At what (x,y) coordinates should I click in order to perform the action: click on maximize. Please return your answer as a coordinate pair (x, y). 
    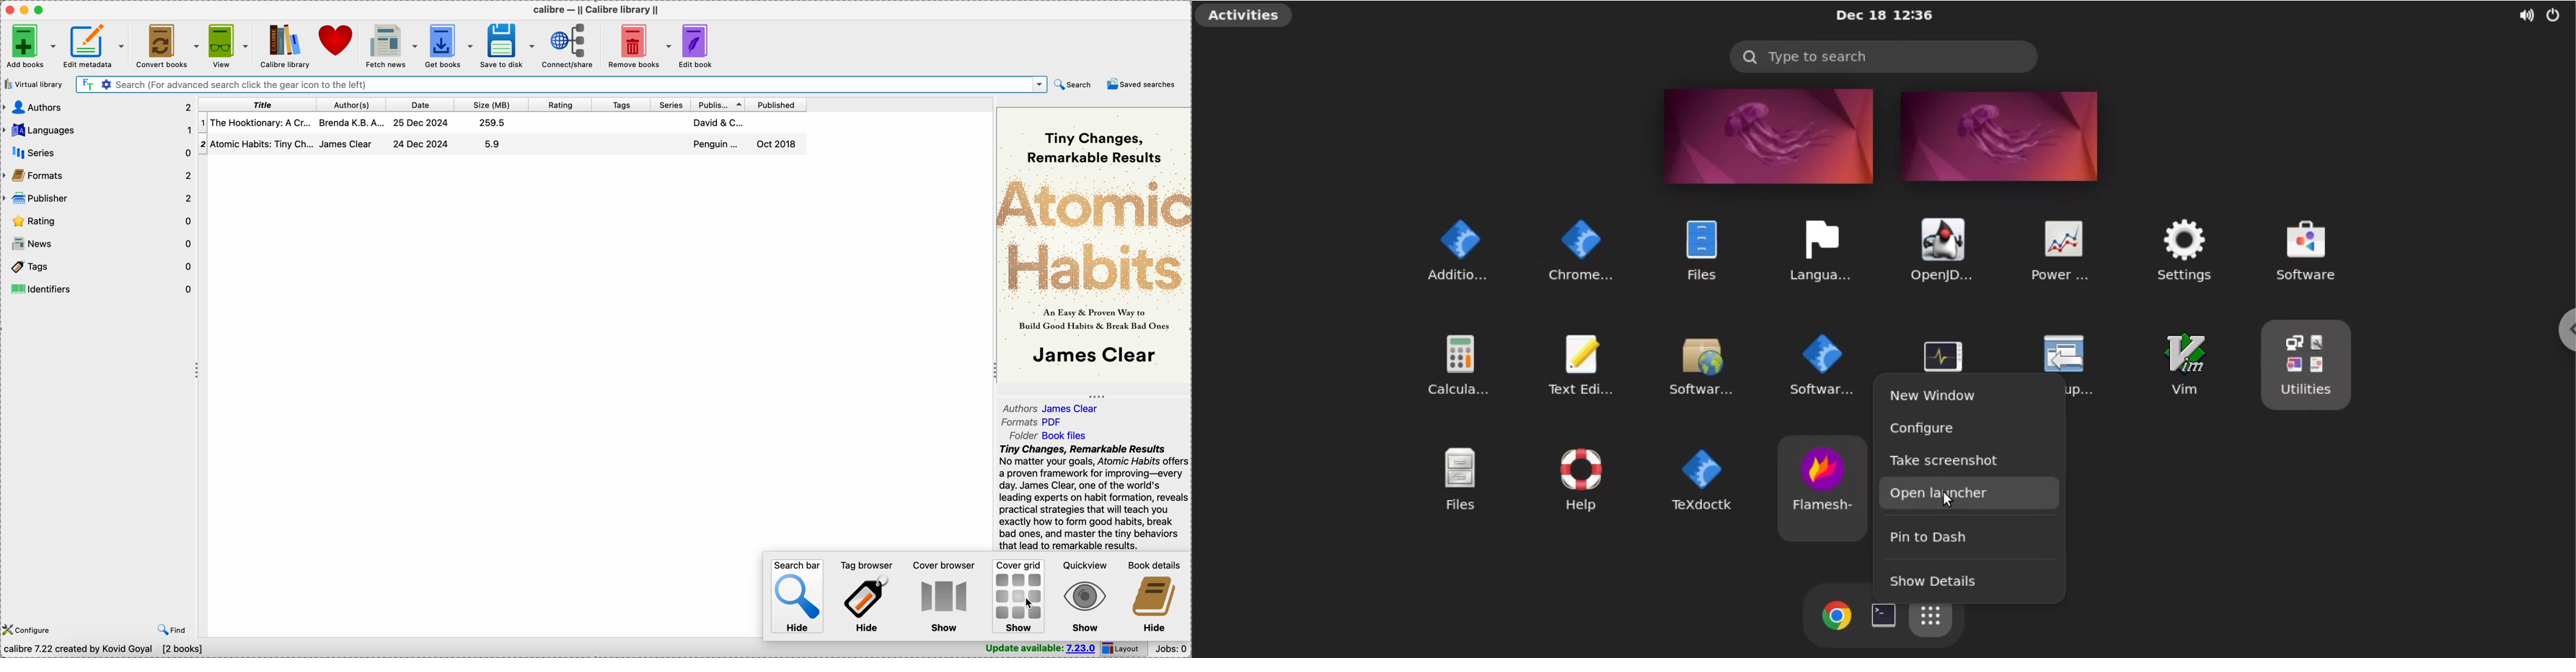
    Looking at the image, I should click on (41, 10).